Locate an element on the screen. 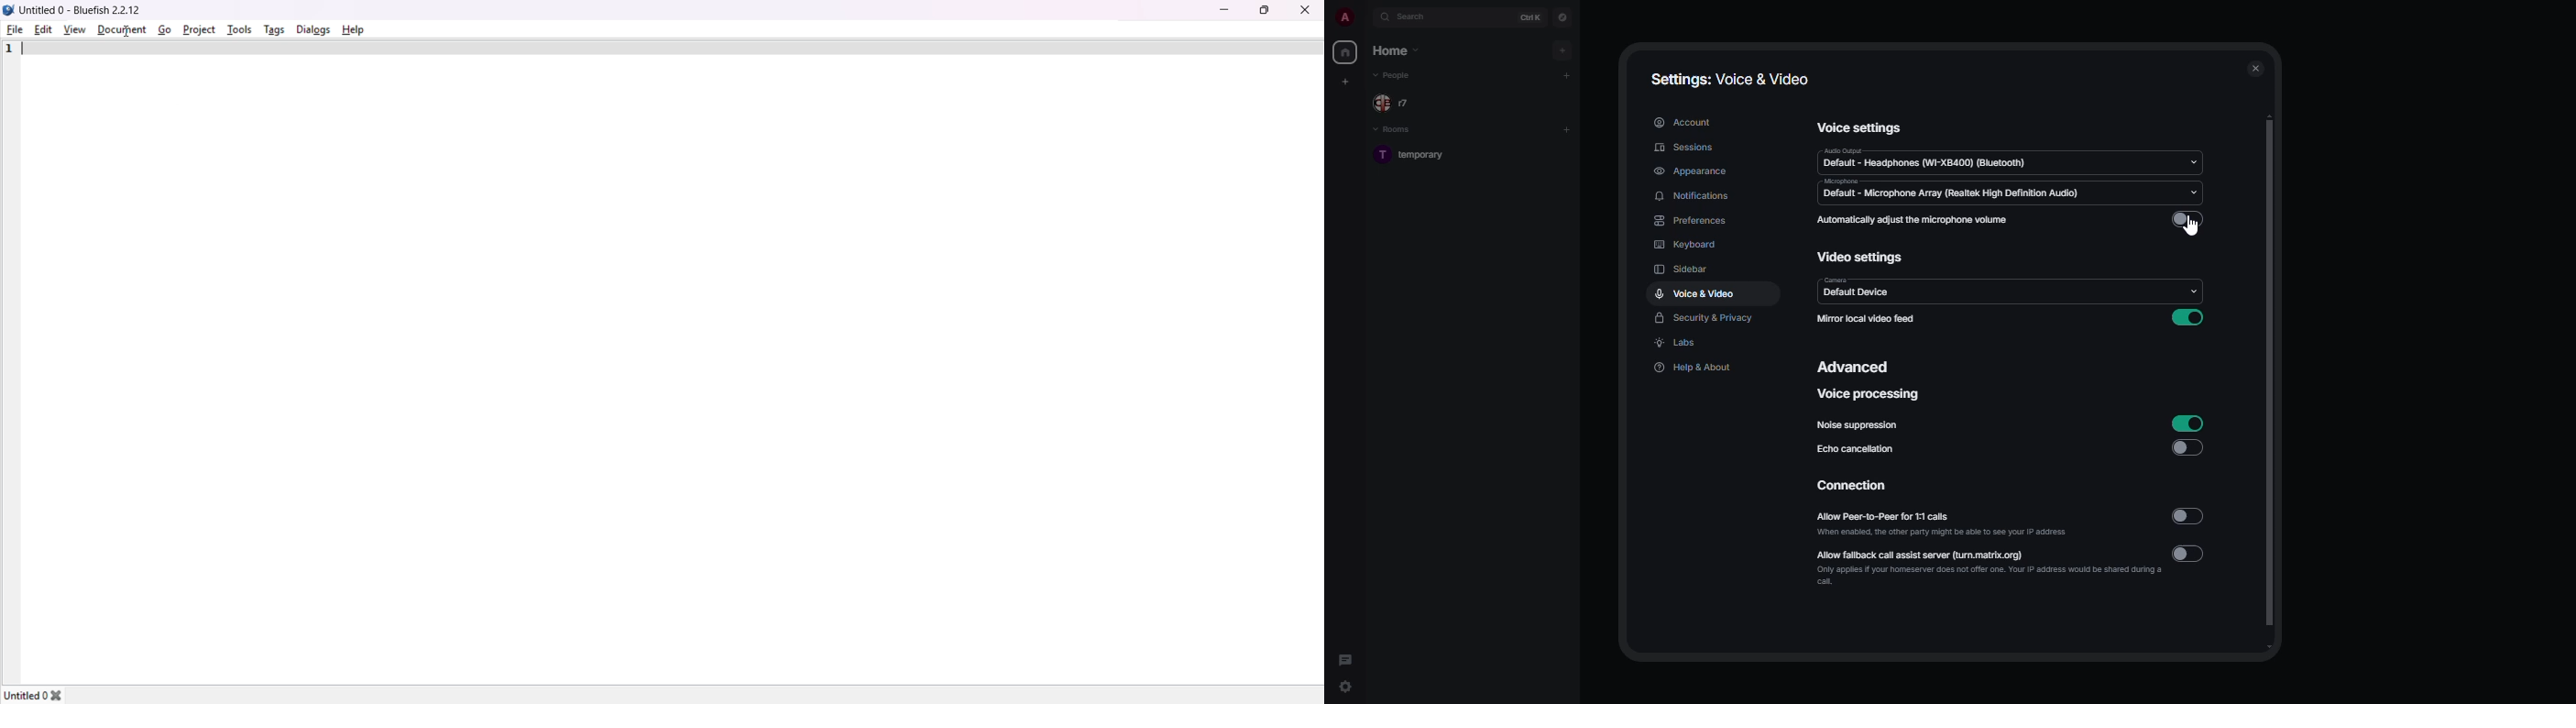  cursor is located at coordinates (2191, 230).